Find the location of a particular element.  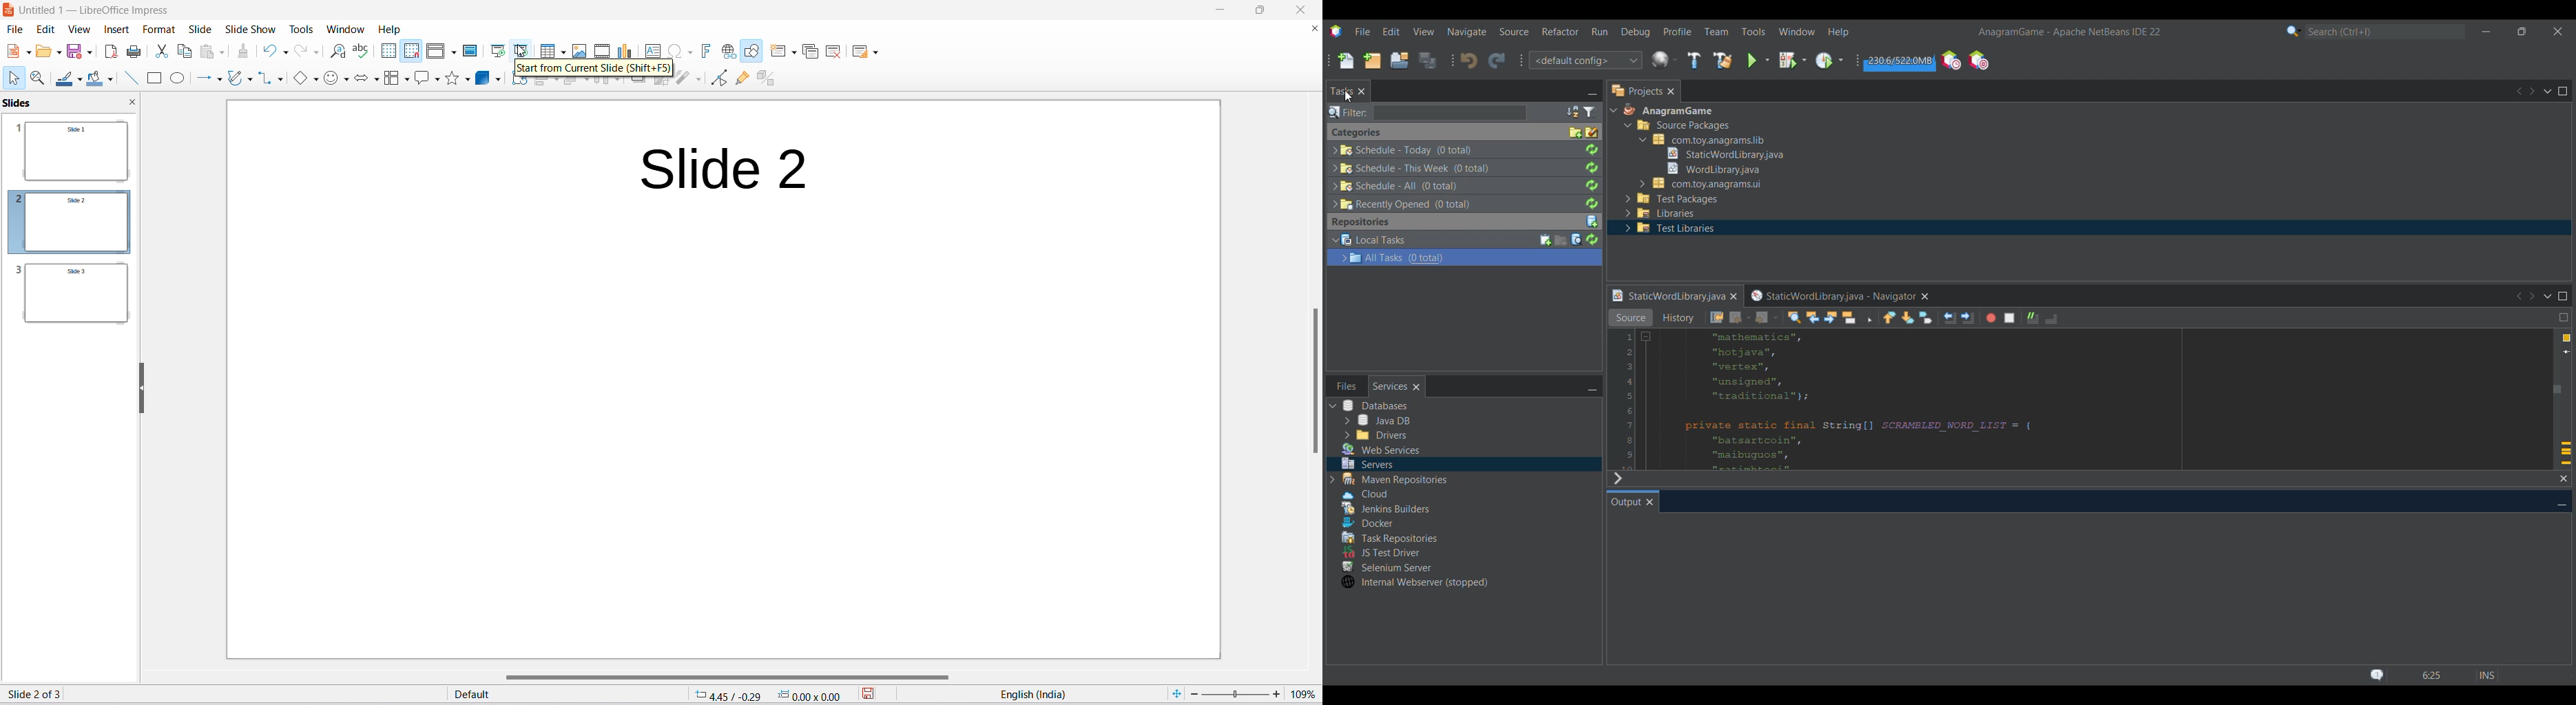

show gluepoint functions is located at coordinates (739, 79).